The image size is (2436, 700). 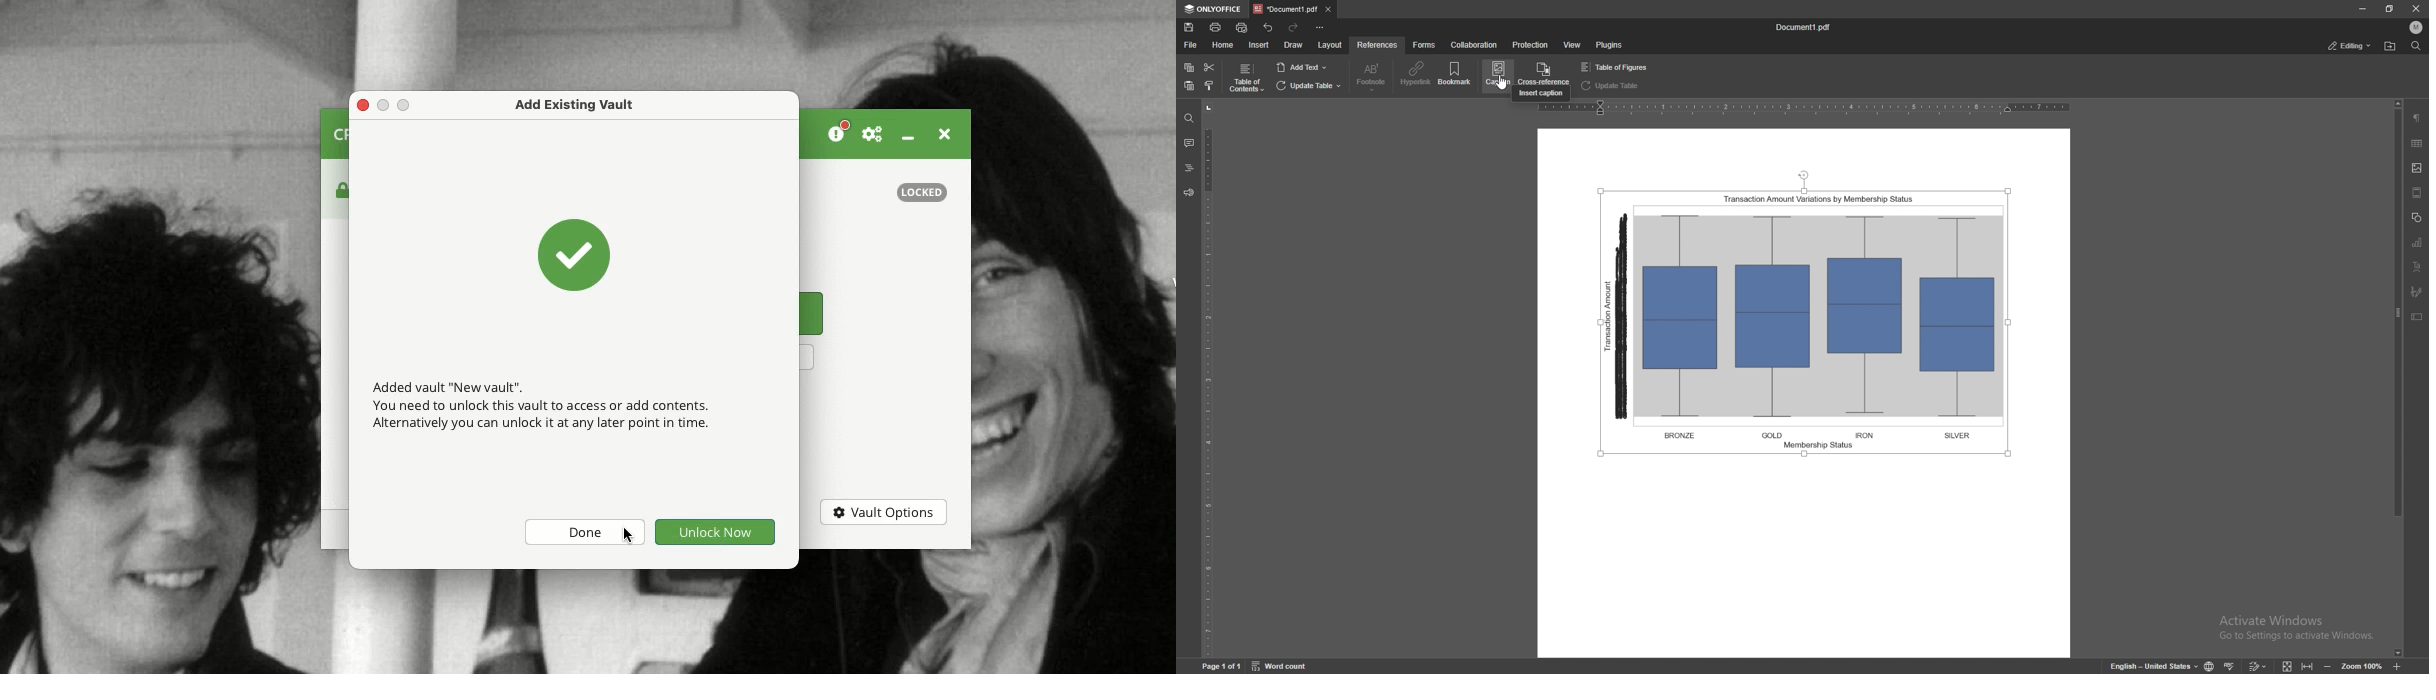 I want to click on resize, so click(x=2388, y=8).